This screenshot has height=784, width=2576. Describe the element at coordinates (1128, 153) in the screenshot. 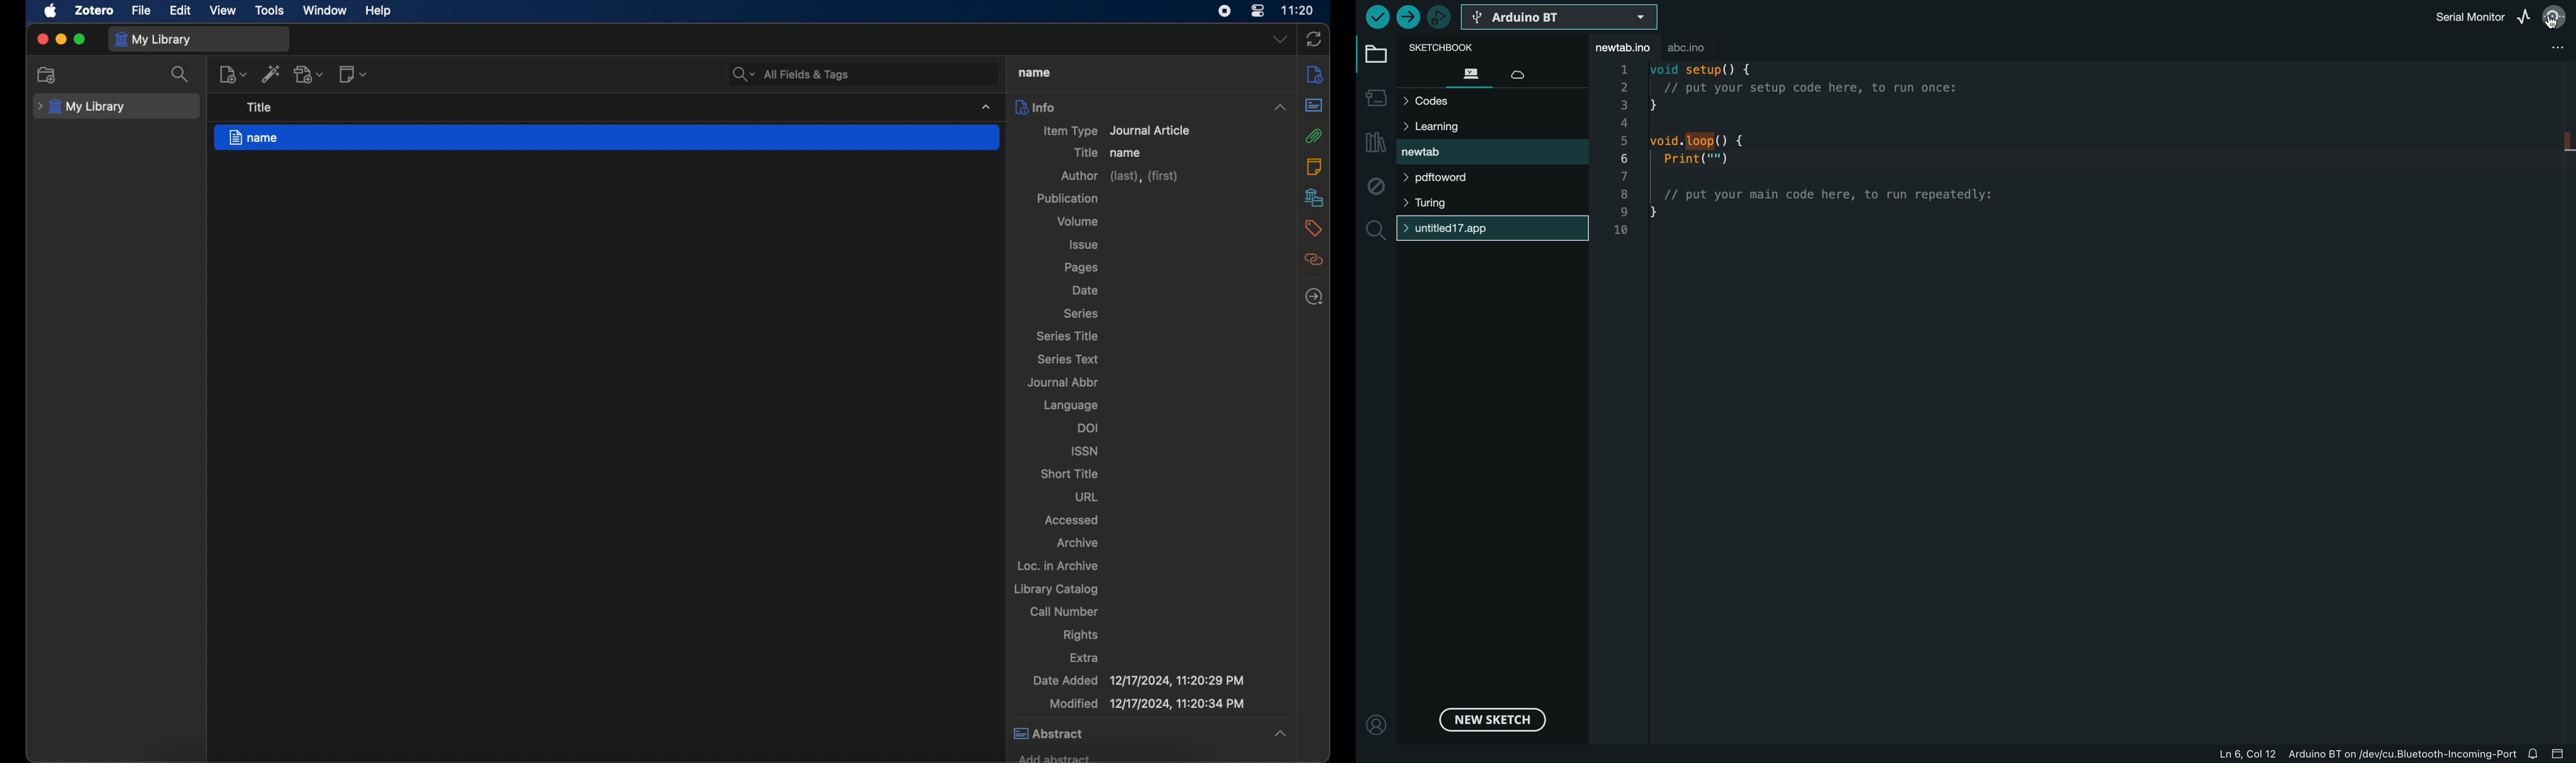

I see `name` at that location.